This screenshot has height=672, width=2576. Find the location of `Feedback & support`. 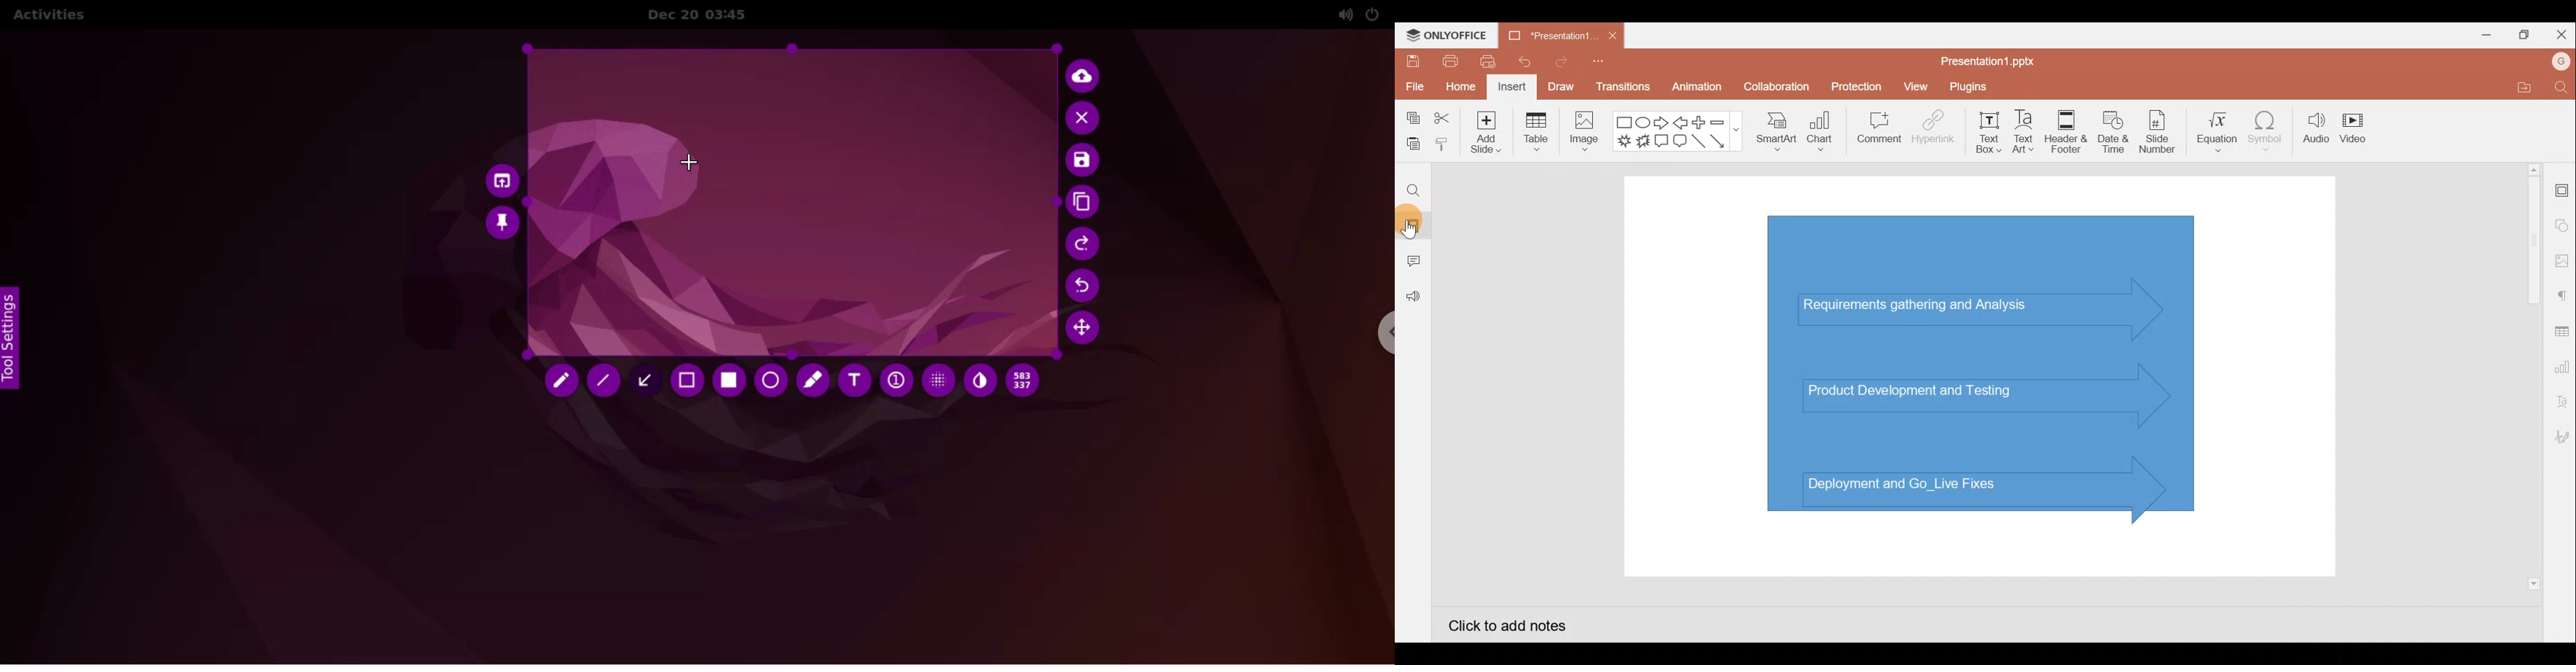

Feedback & support is located at coordinates (1414, 301).